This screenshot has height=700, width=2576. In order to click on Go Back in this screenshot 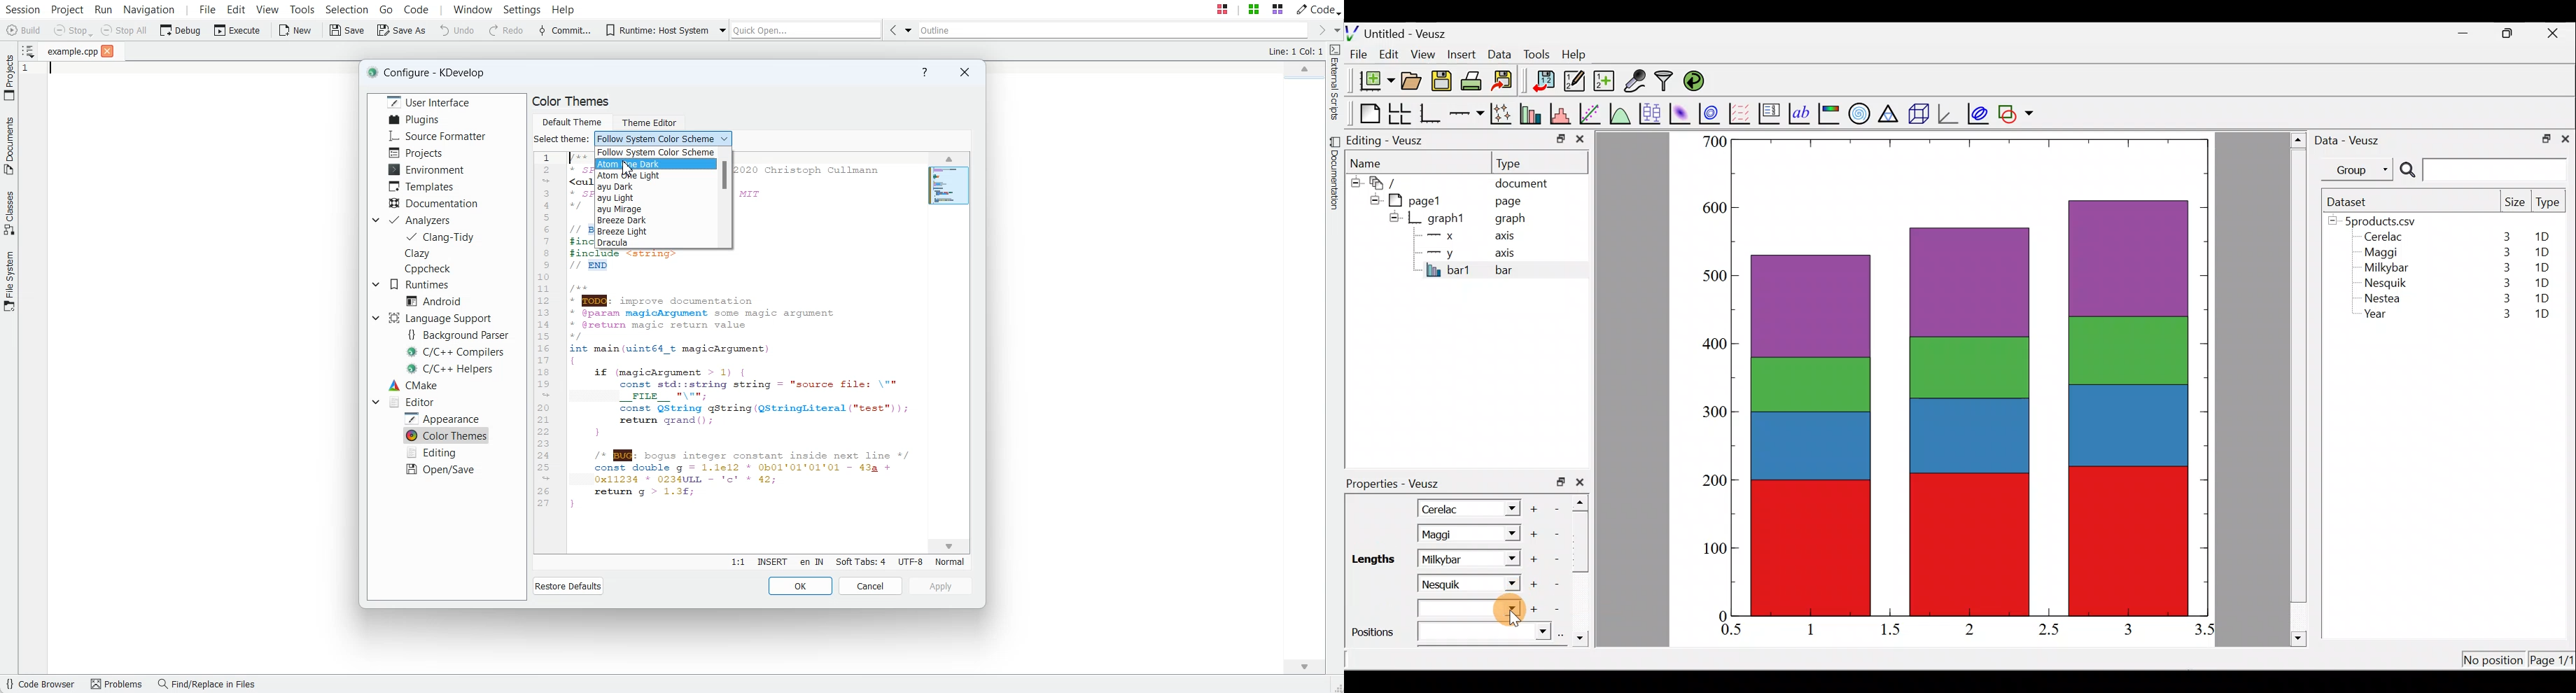, I will do `click(890, 29)`.